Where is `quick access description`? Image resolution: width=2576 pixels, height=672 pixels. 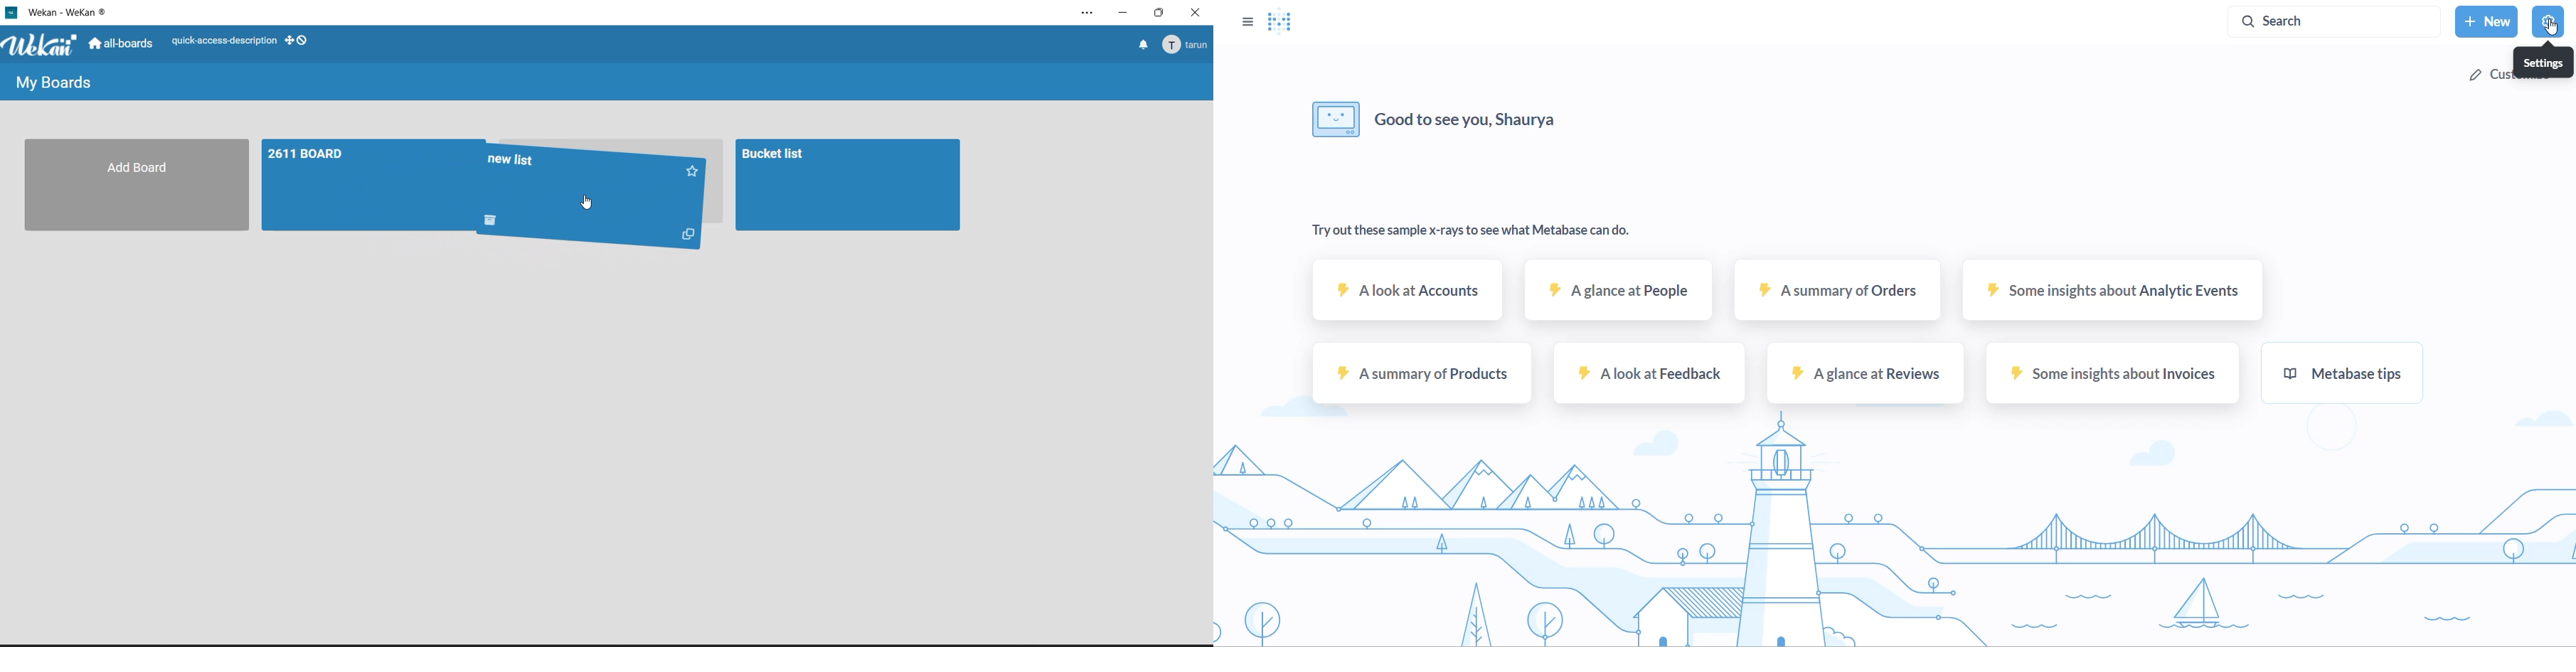 quick access description is located at coordinates (224, 43).